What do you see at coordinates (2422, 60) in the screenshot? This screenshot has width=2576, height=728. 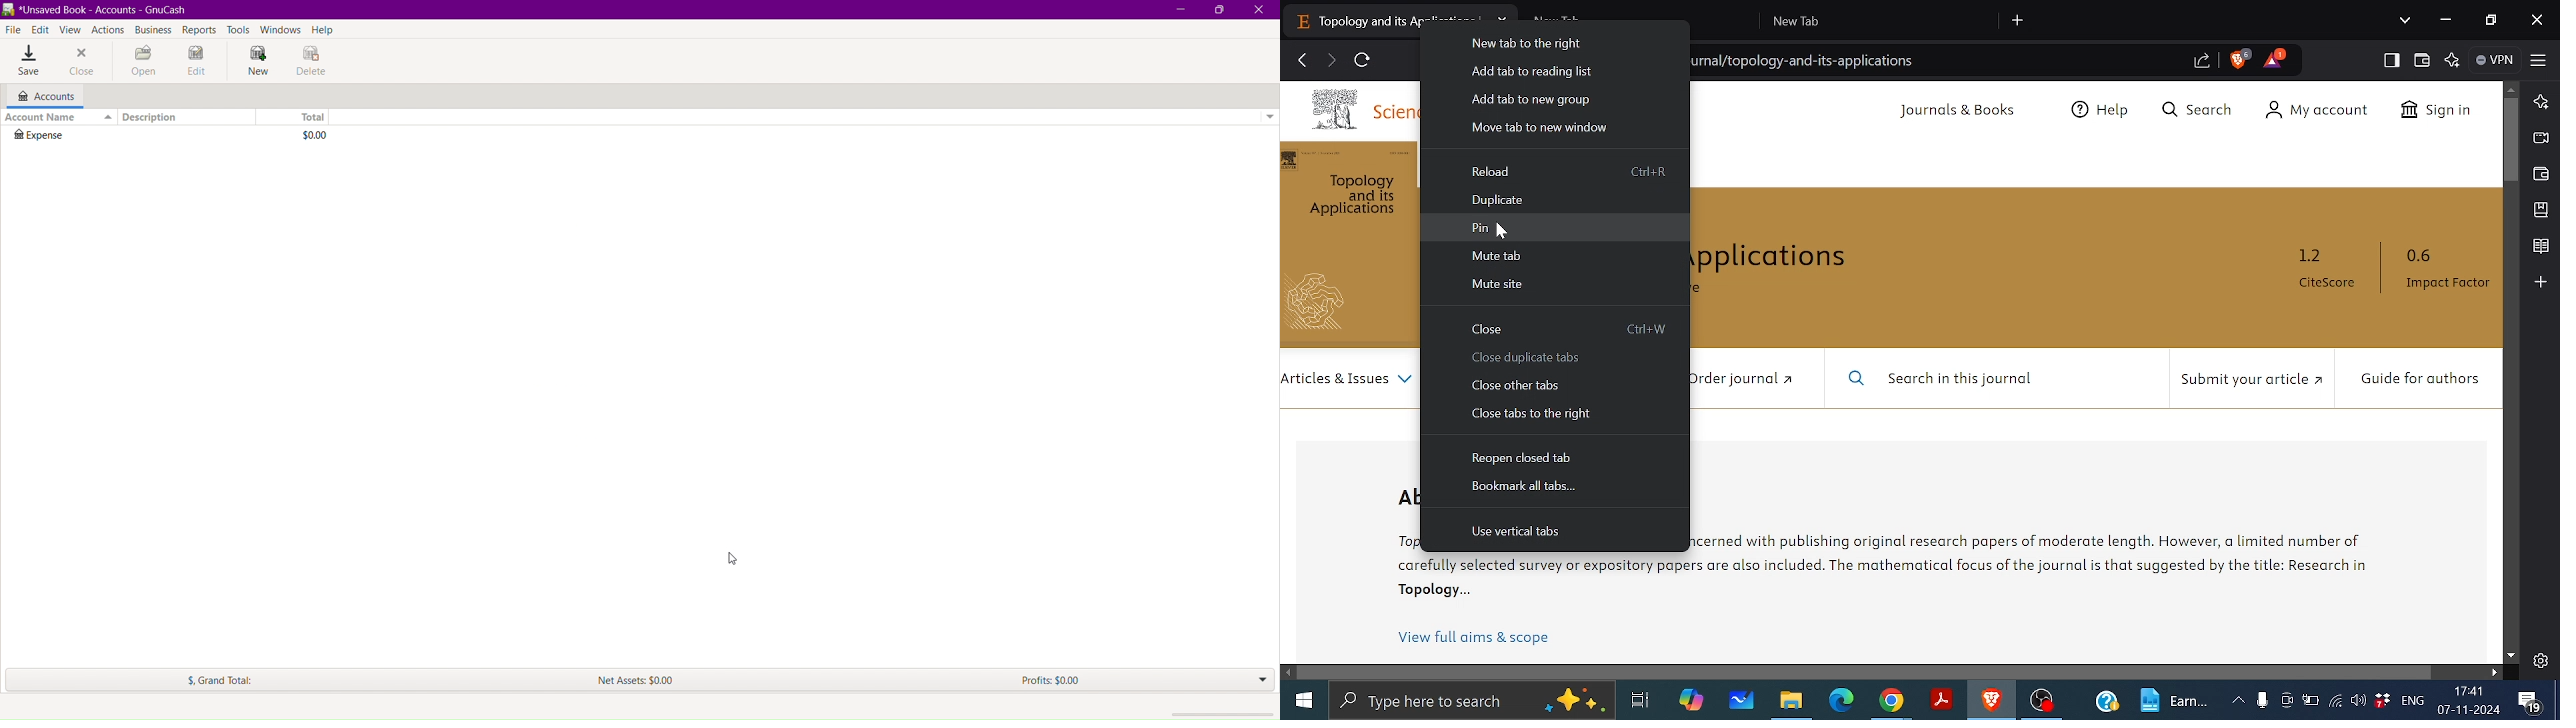 I see `Wallet` at bounding box center [2422, 60].